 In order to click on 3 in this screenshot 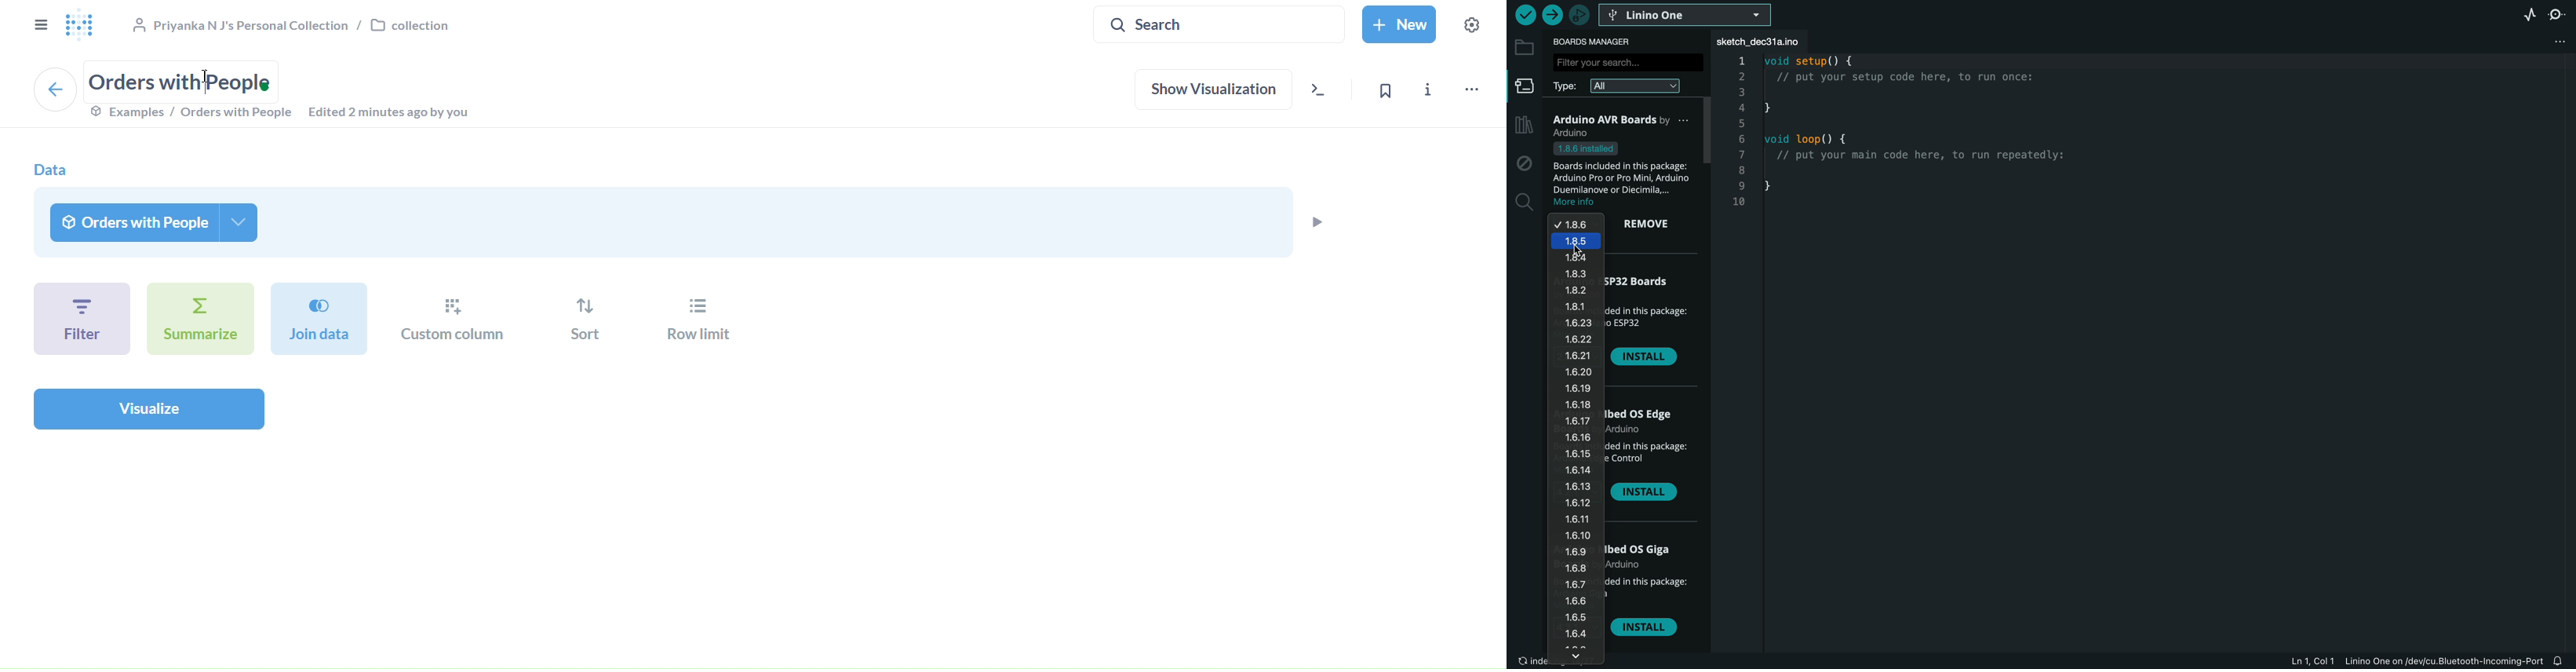, I will do `click(1742, 91)`.